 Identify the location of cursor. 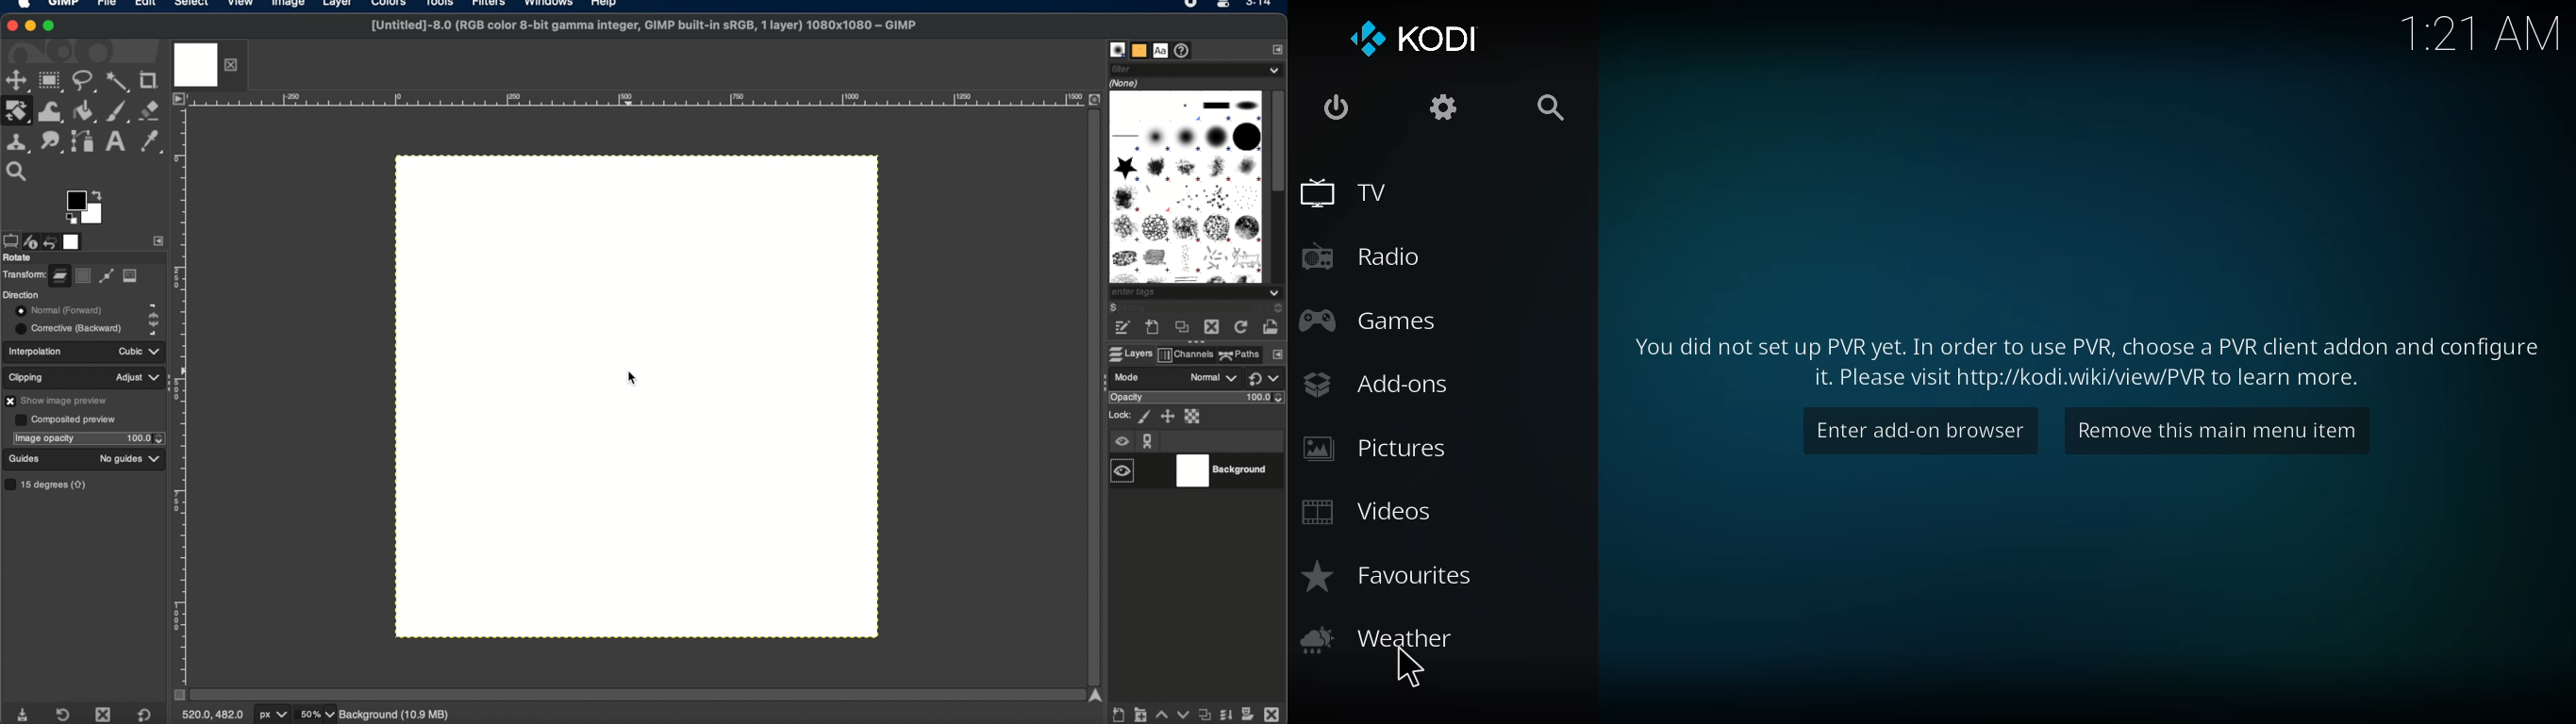
(1411, 666).